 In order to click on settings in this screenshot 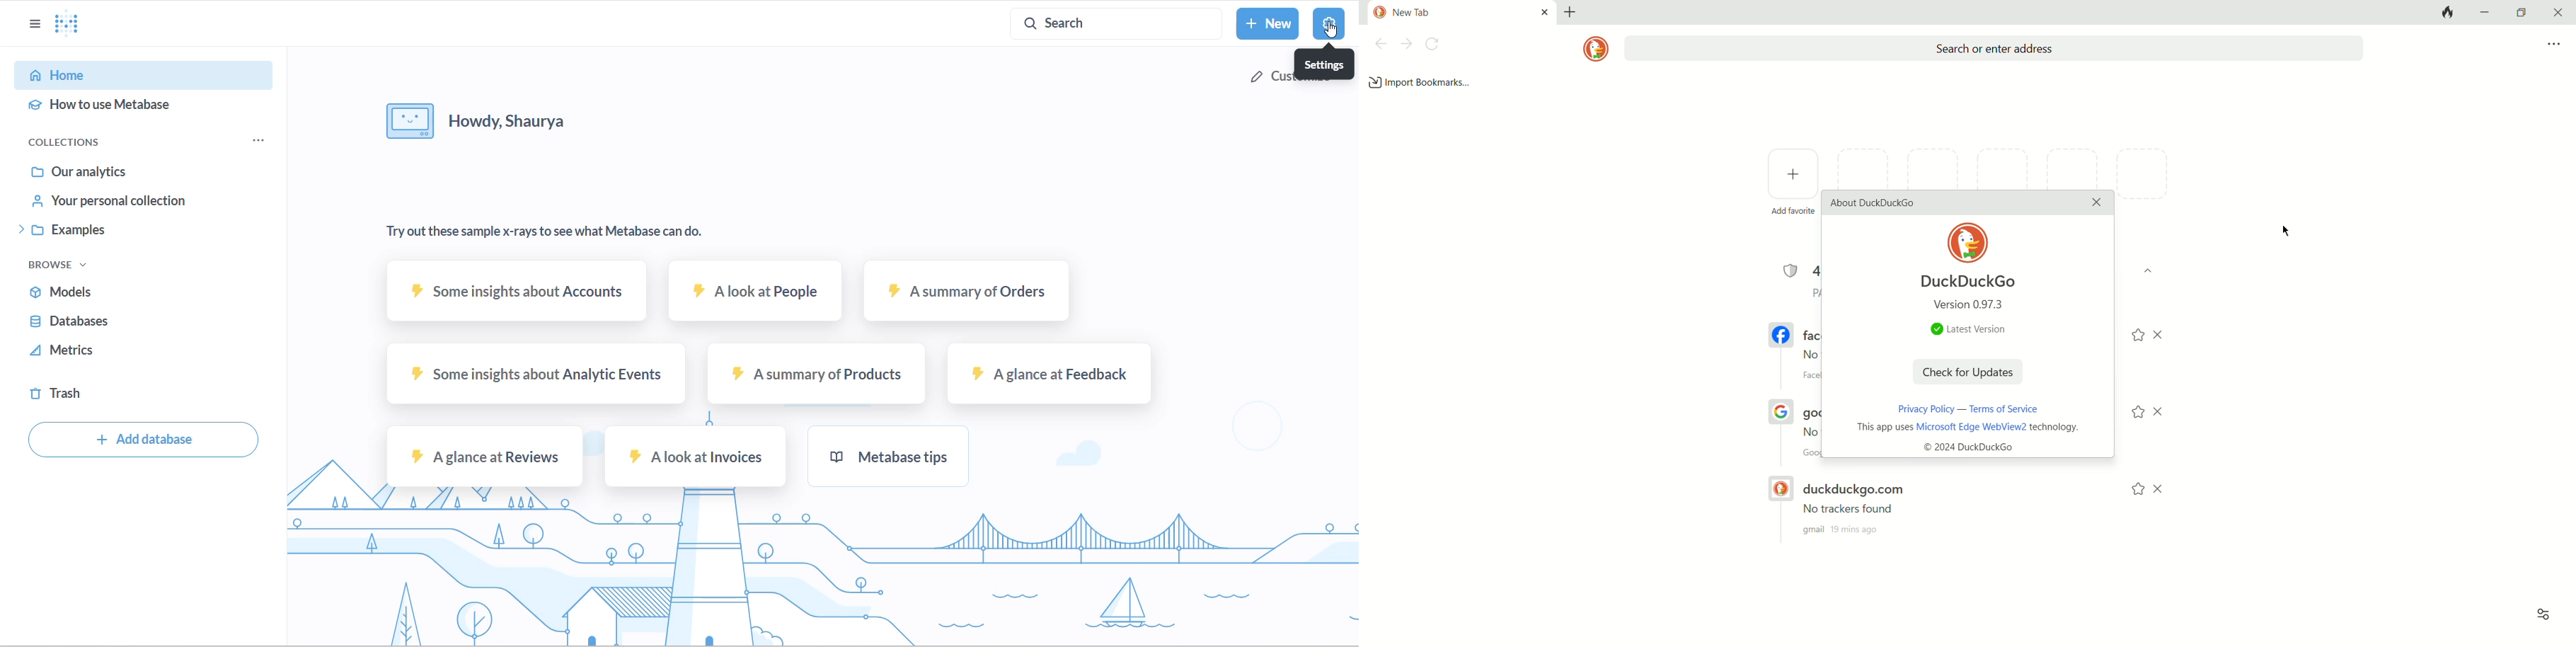, I will do `click(1324, 64)`.